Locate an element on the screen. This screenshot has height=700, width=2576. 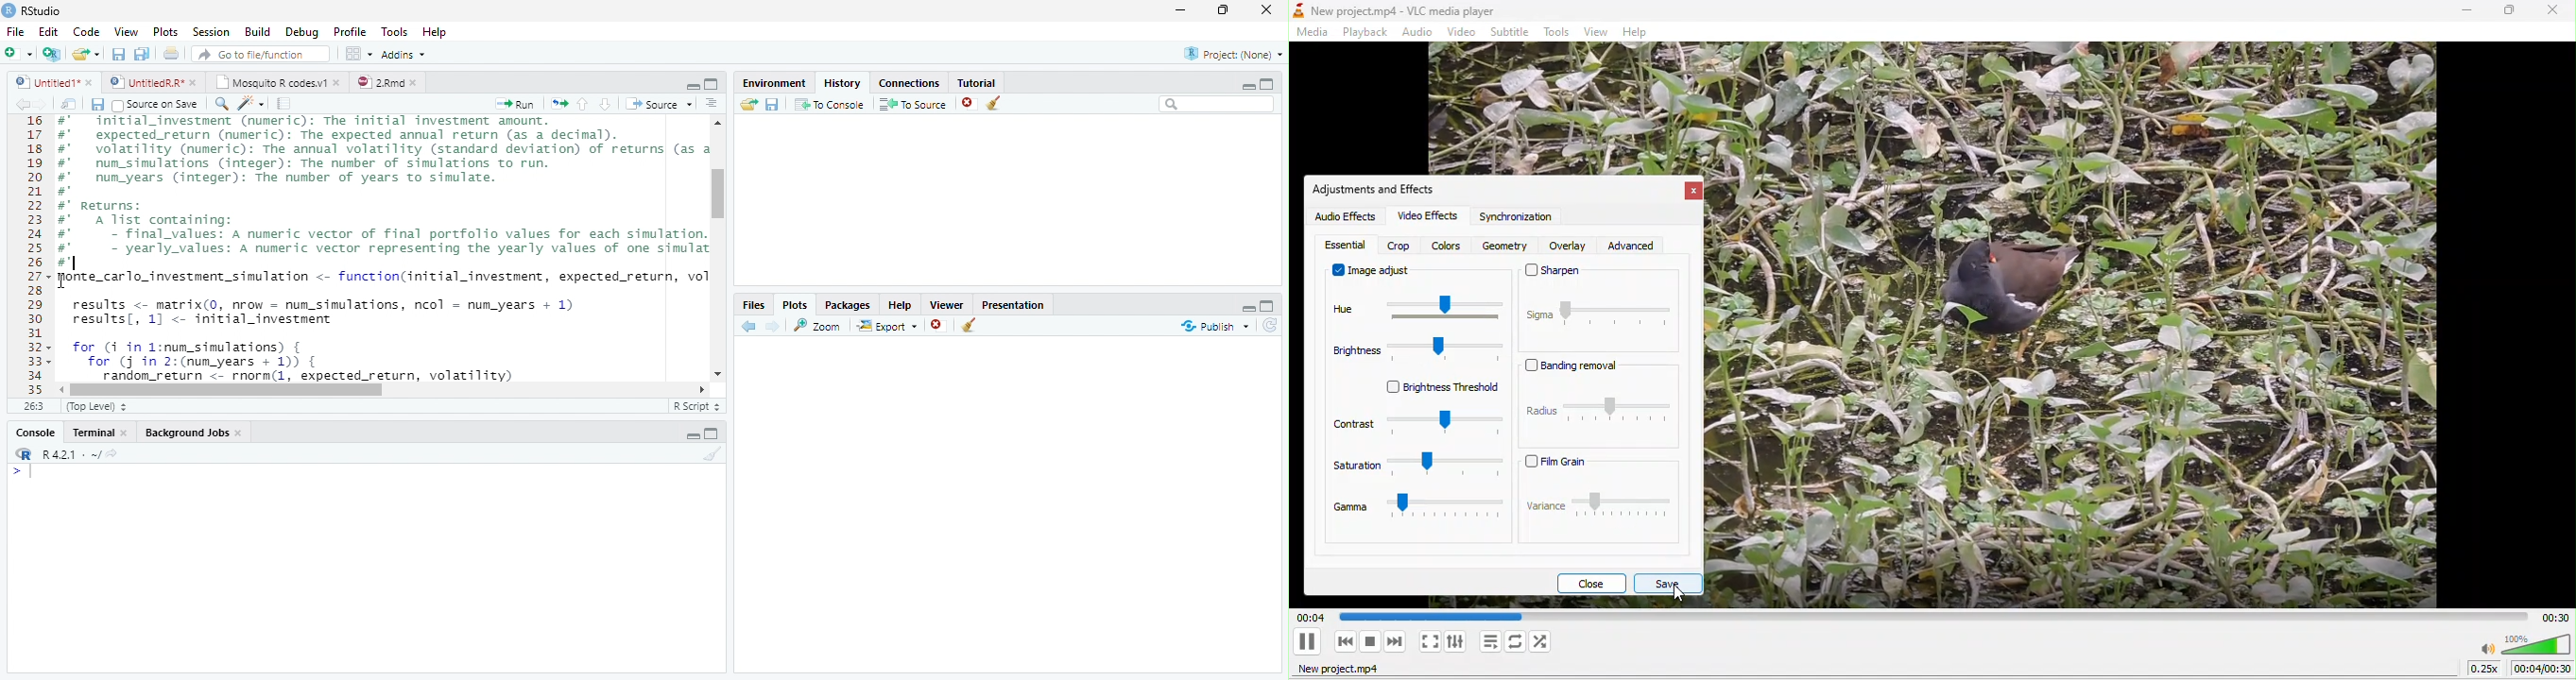
(Top Level) is located at coordinates (96, 407).